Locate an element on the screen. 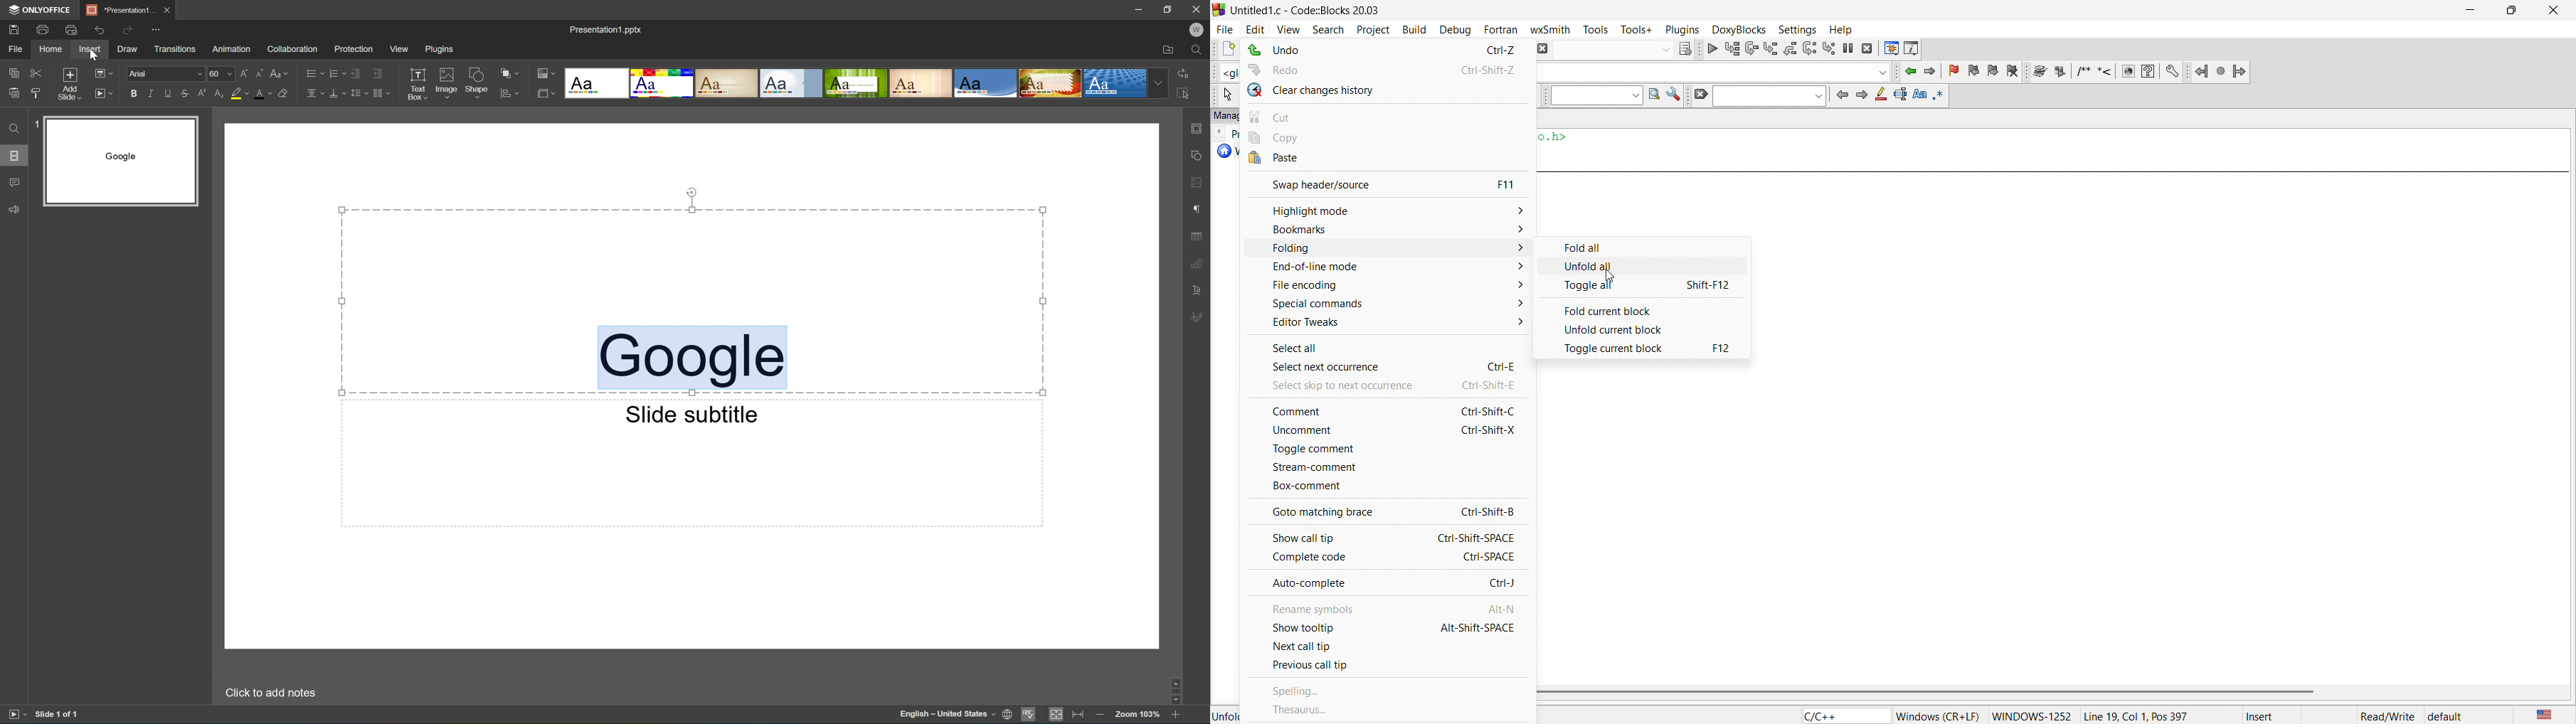  Lines is located at coordinates (920, 83).